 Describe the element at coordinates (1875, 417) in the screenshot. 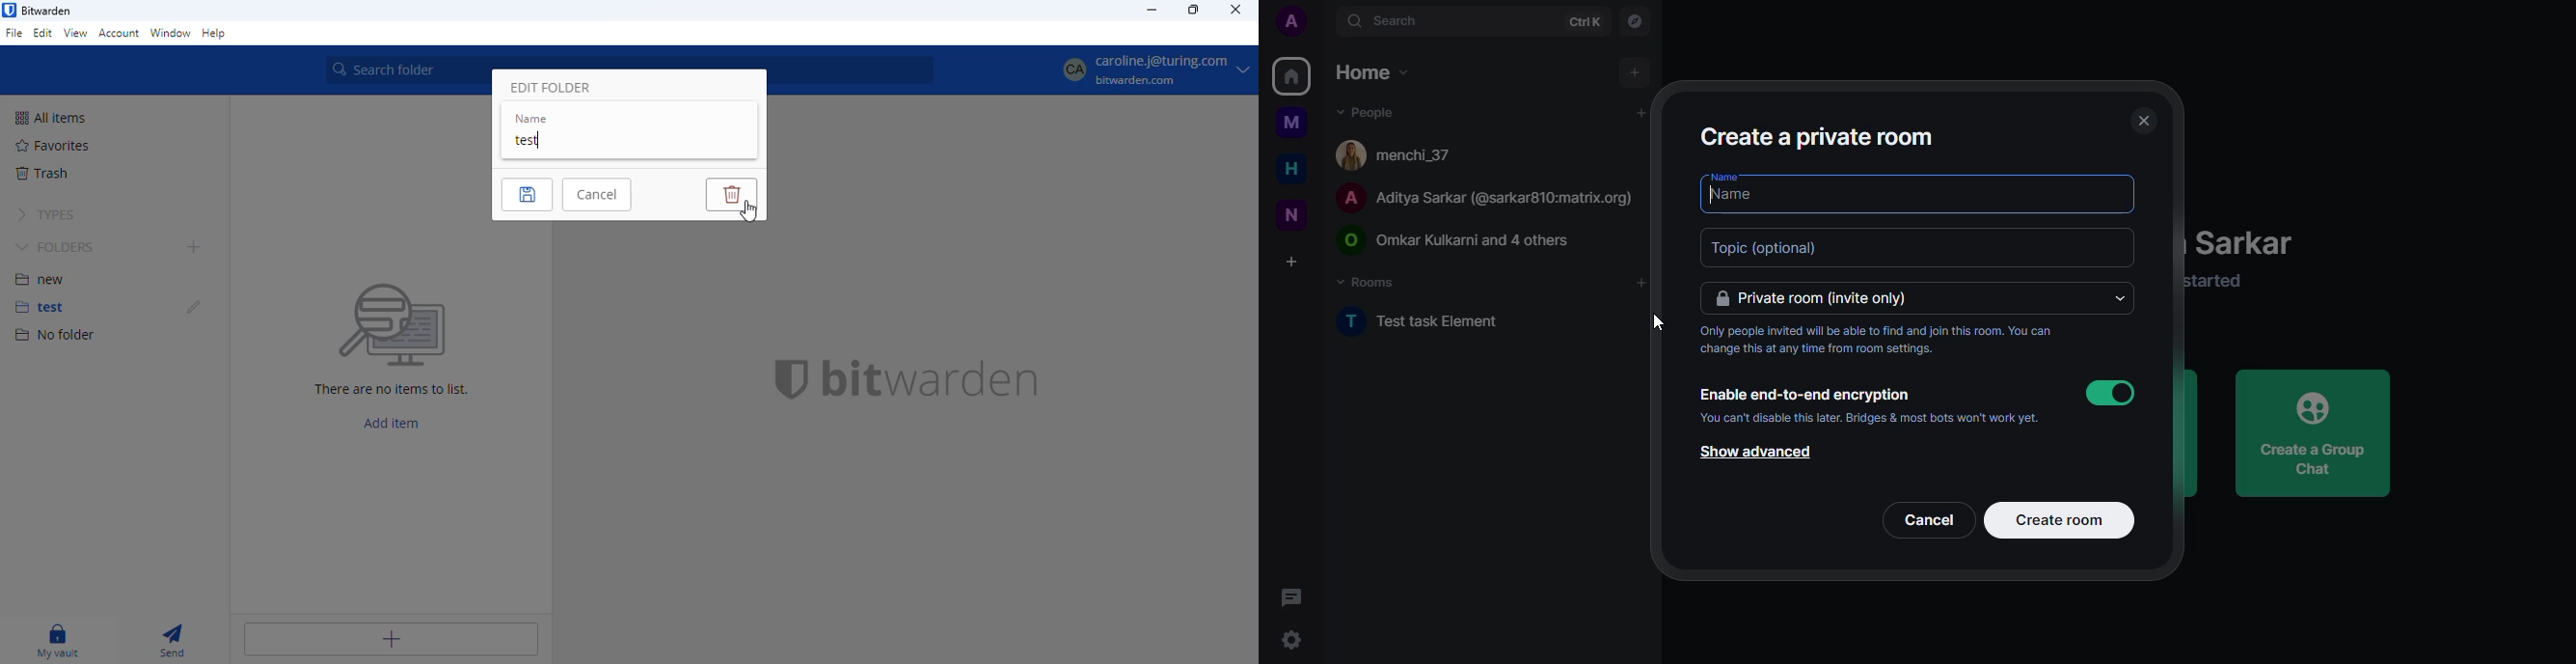

I see `You can't disable this later. Bridges & most bots won't work yet.` at that location.